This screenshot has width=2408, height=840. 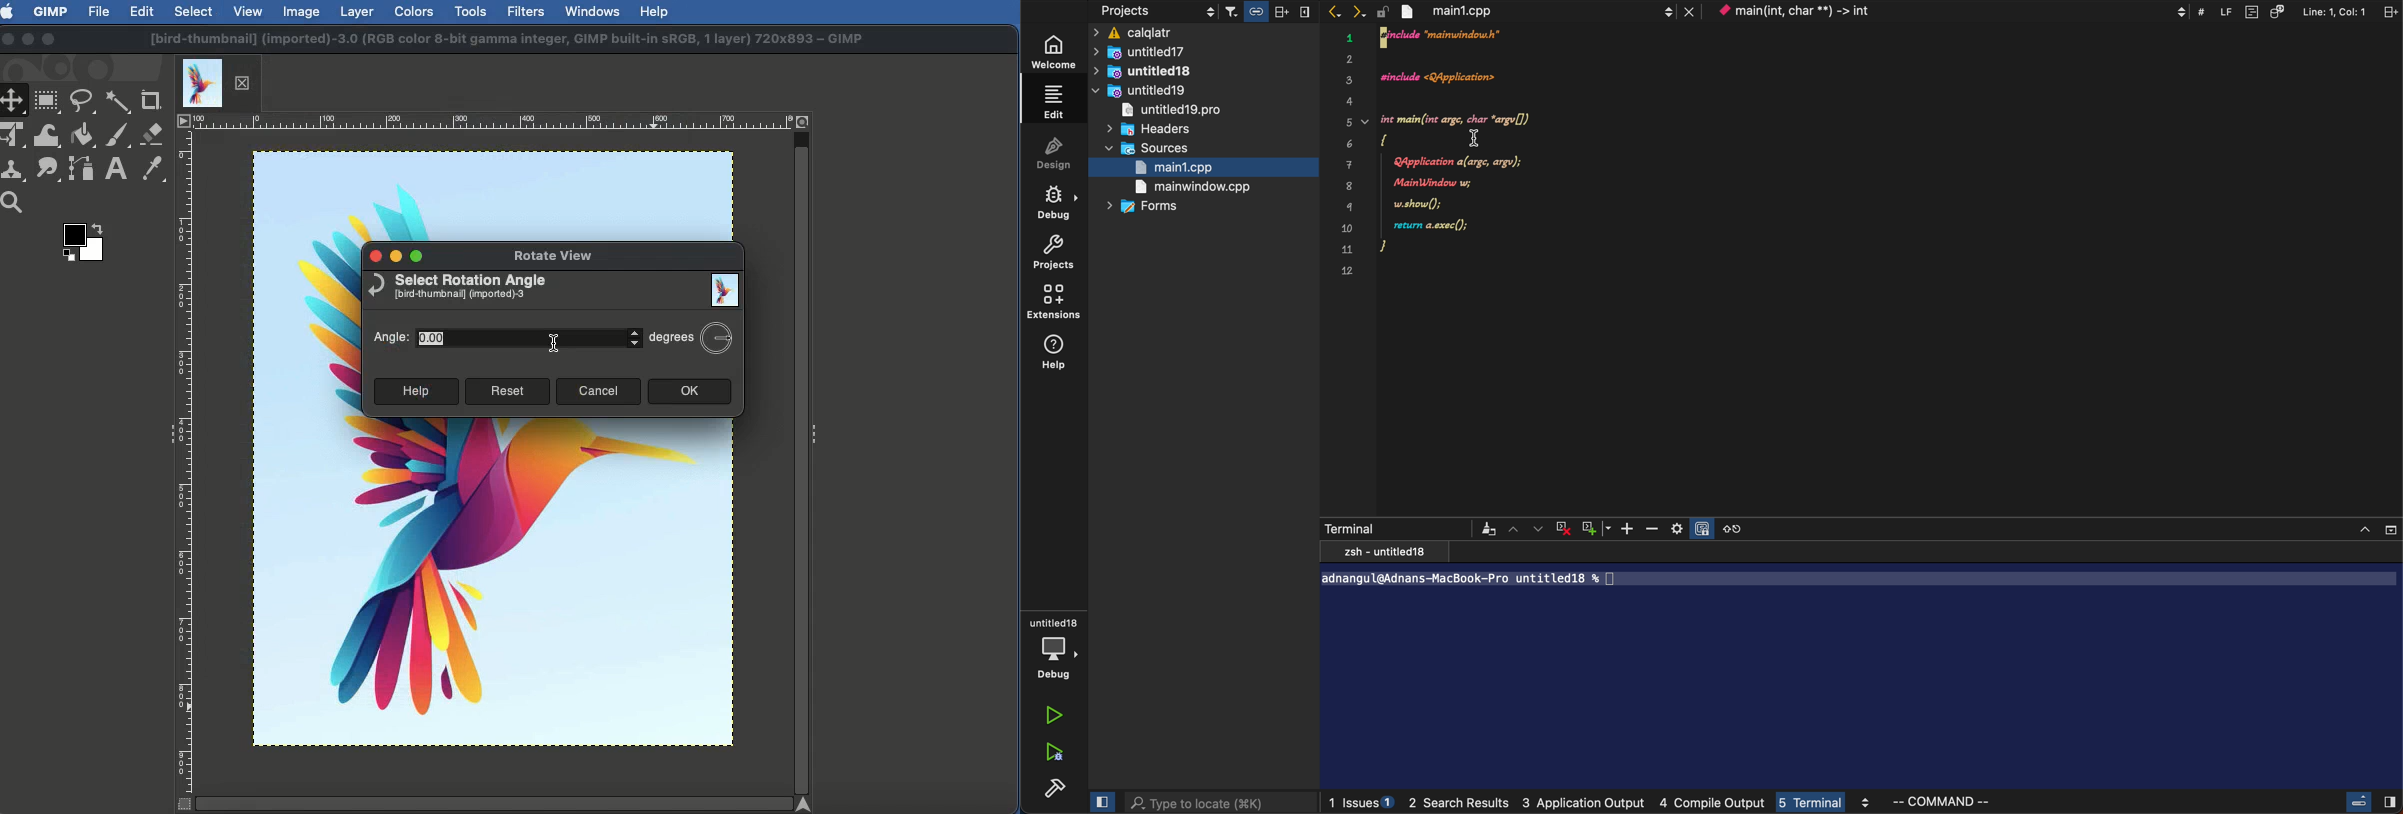 What do you see at coordinates (1143, 91) in the screenshot?
I see `untitled19` at bounding box center [1143, 91].